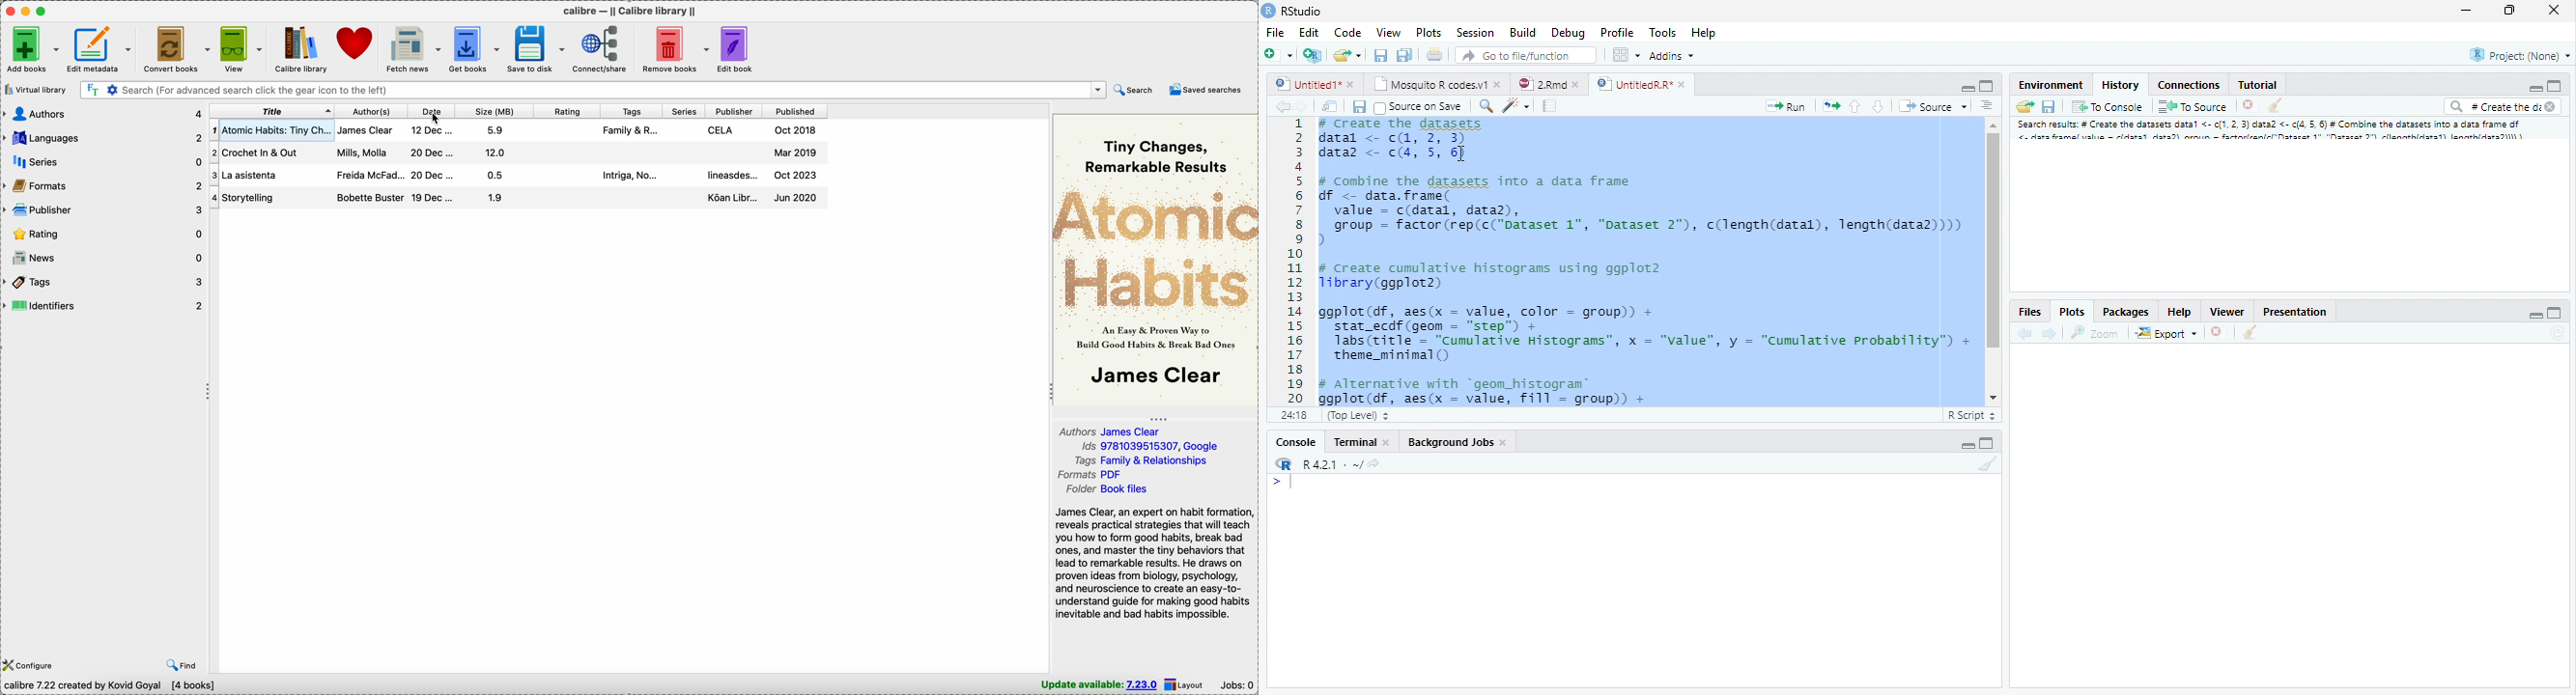  What do you see at coordinates (1971, 415) in the screenshot?
I see `R Script` at bounding box center [1971, 415].